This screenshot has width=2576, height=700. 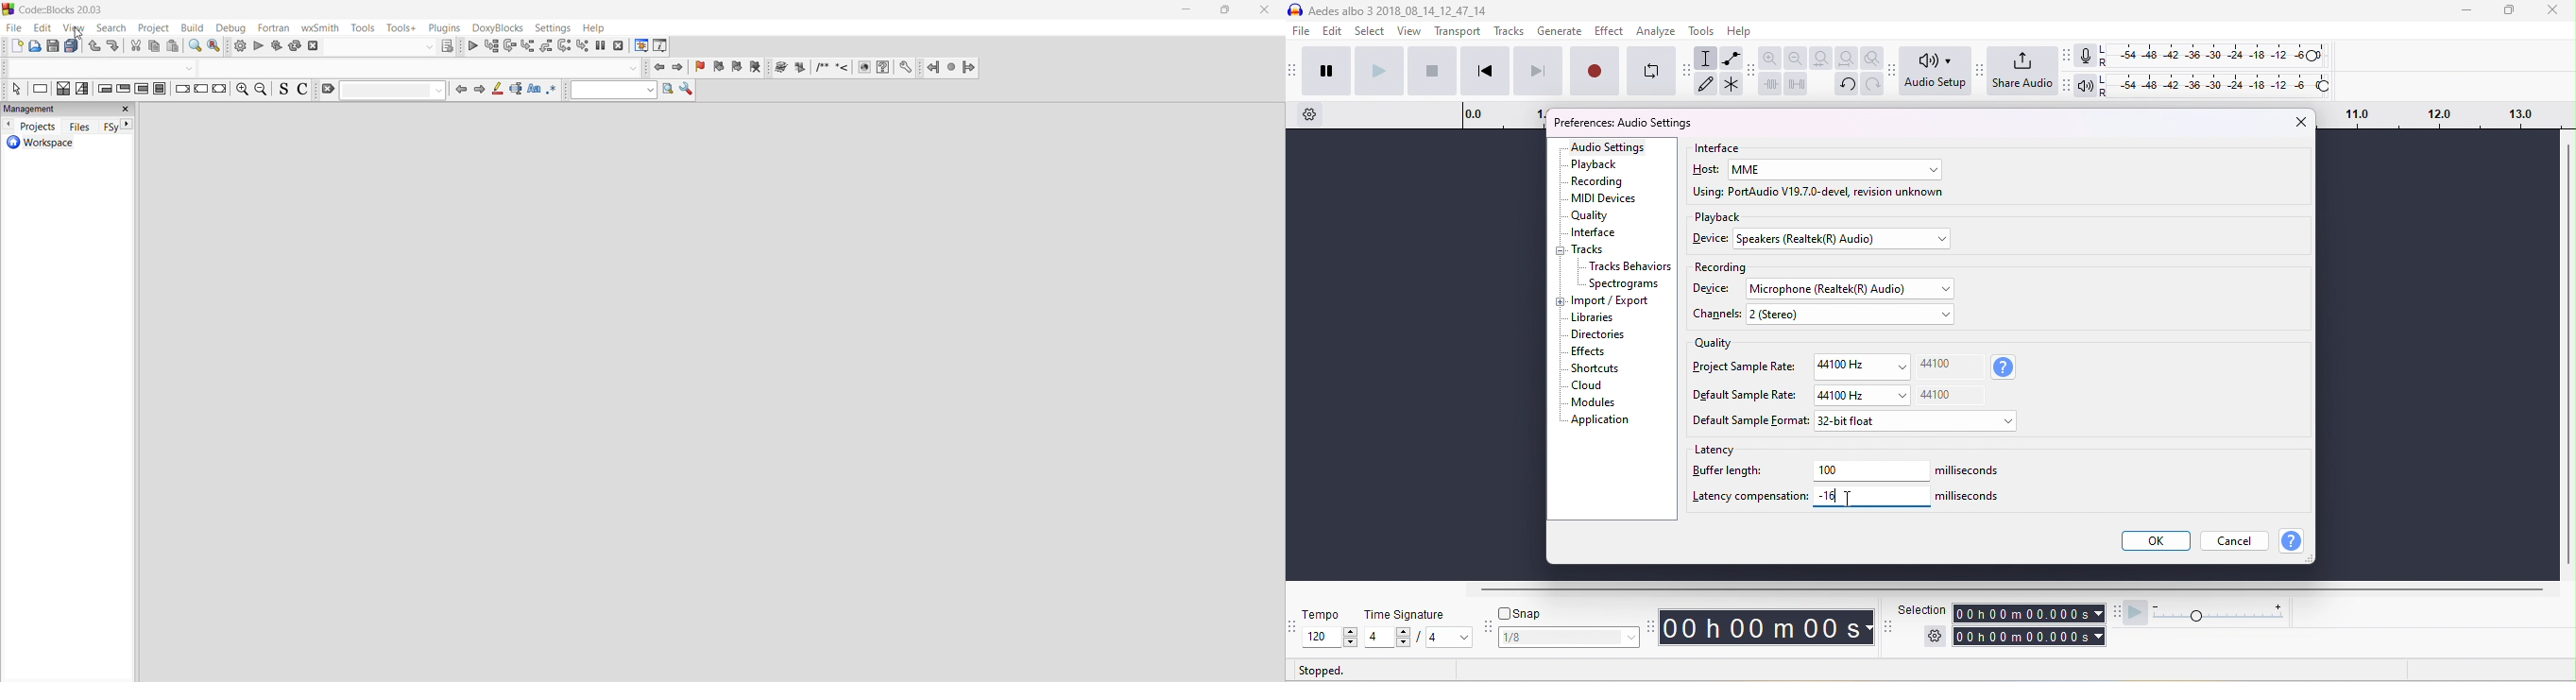 What do you see at coordinates (1689, 70) in the screenshot?
I see `audacity tools toolbar` at bounding box center [1689, 70].